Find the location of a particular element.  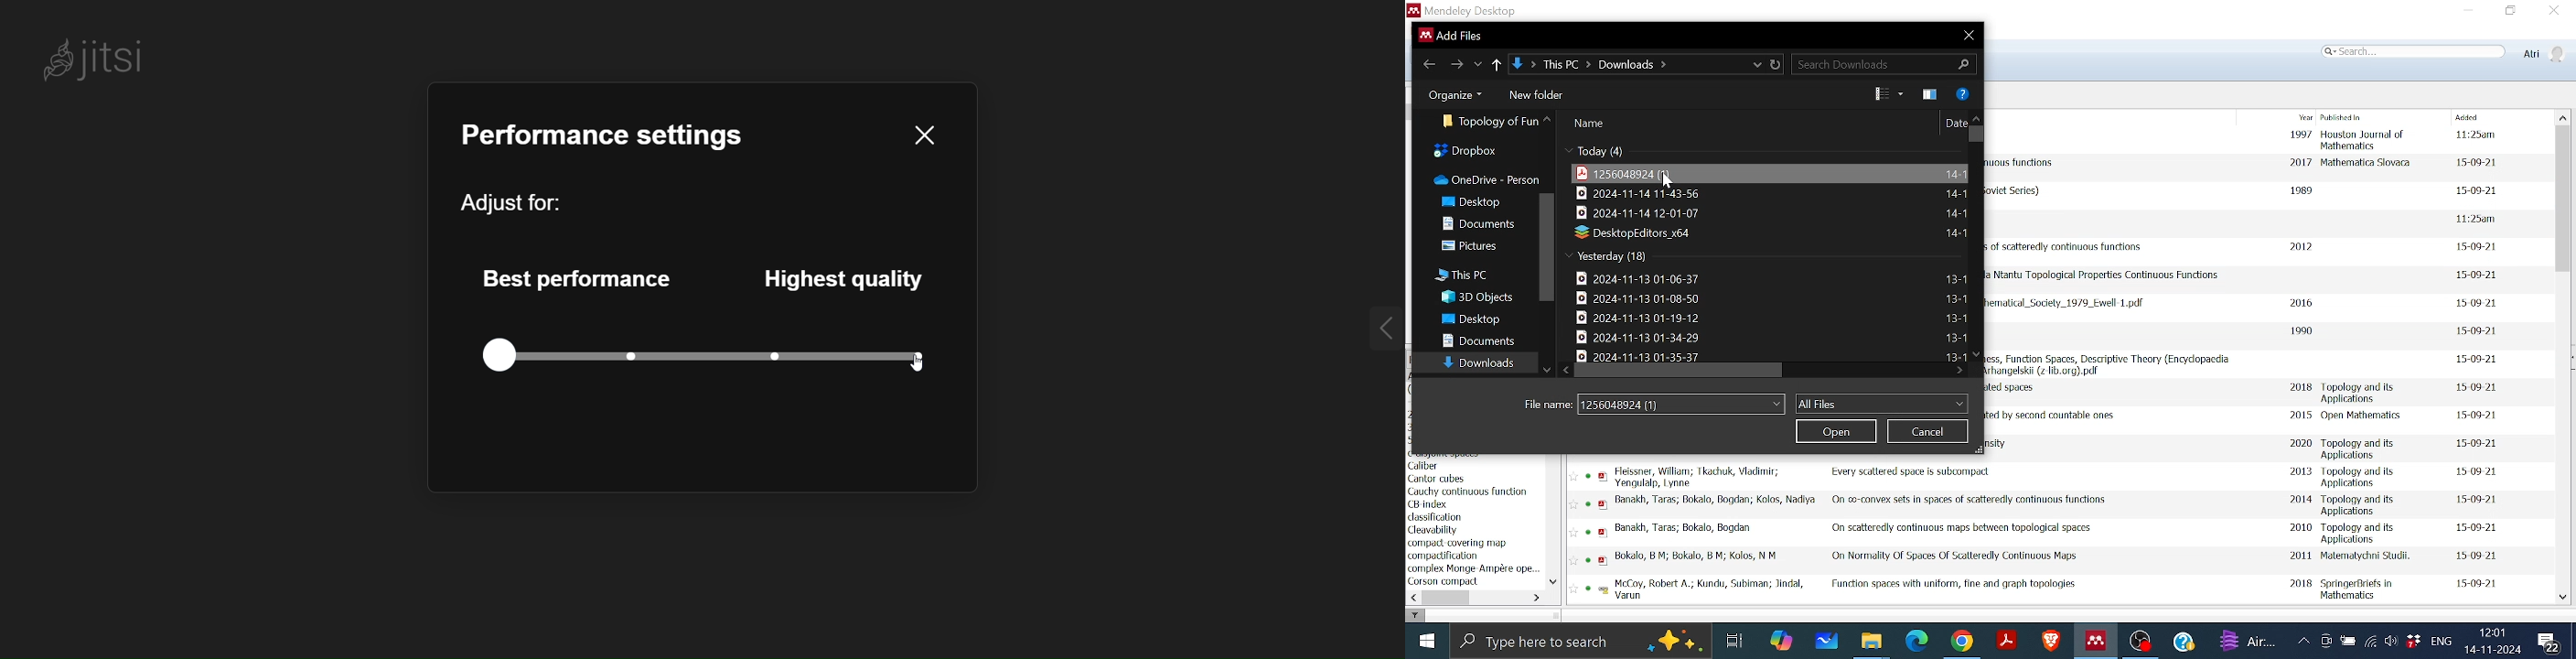

Profile is located at coordinates (2544, 55).